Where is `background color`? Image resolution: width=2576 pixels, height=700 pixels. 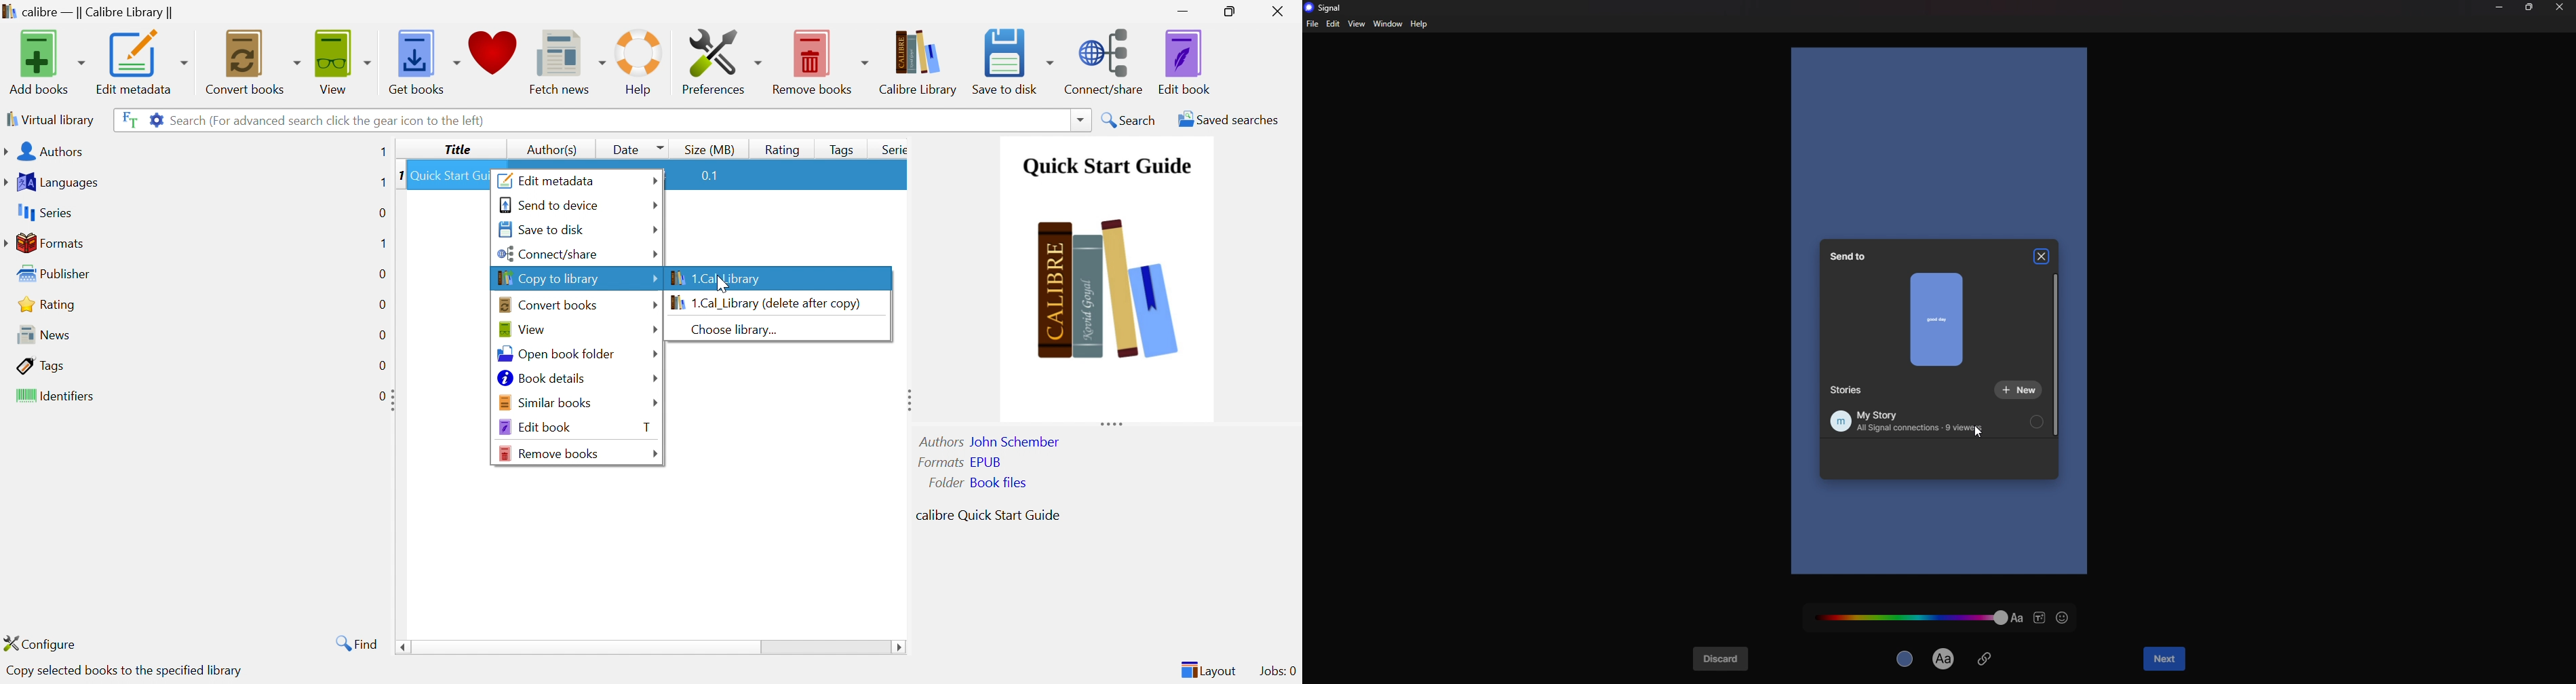 background color is located at coordinates (1907, 658).